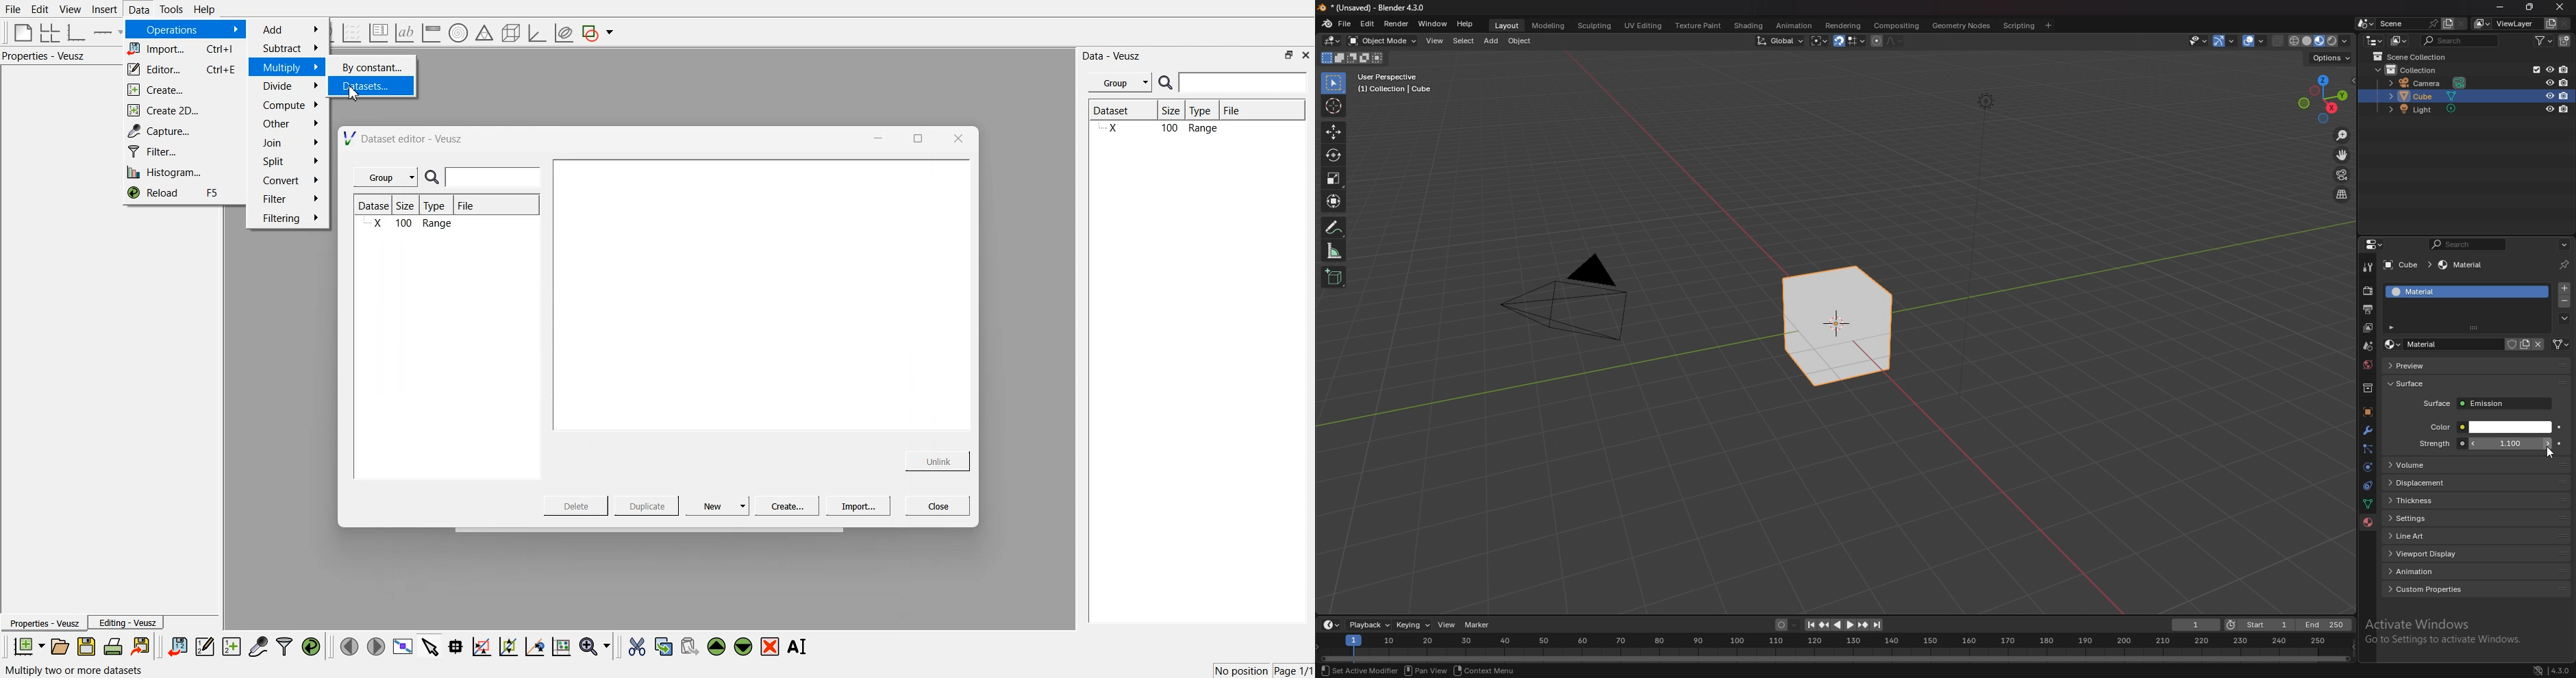 Image resolution: width=2576 pixels, height=700 pixels. I want to click on display mode, so click(2401, 41).